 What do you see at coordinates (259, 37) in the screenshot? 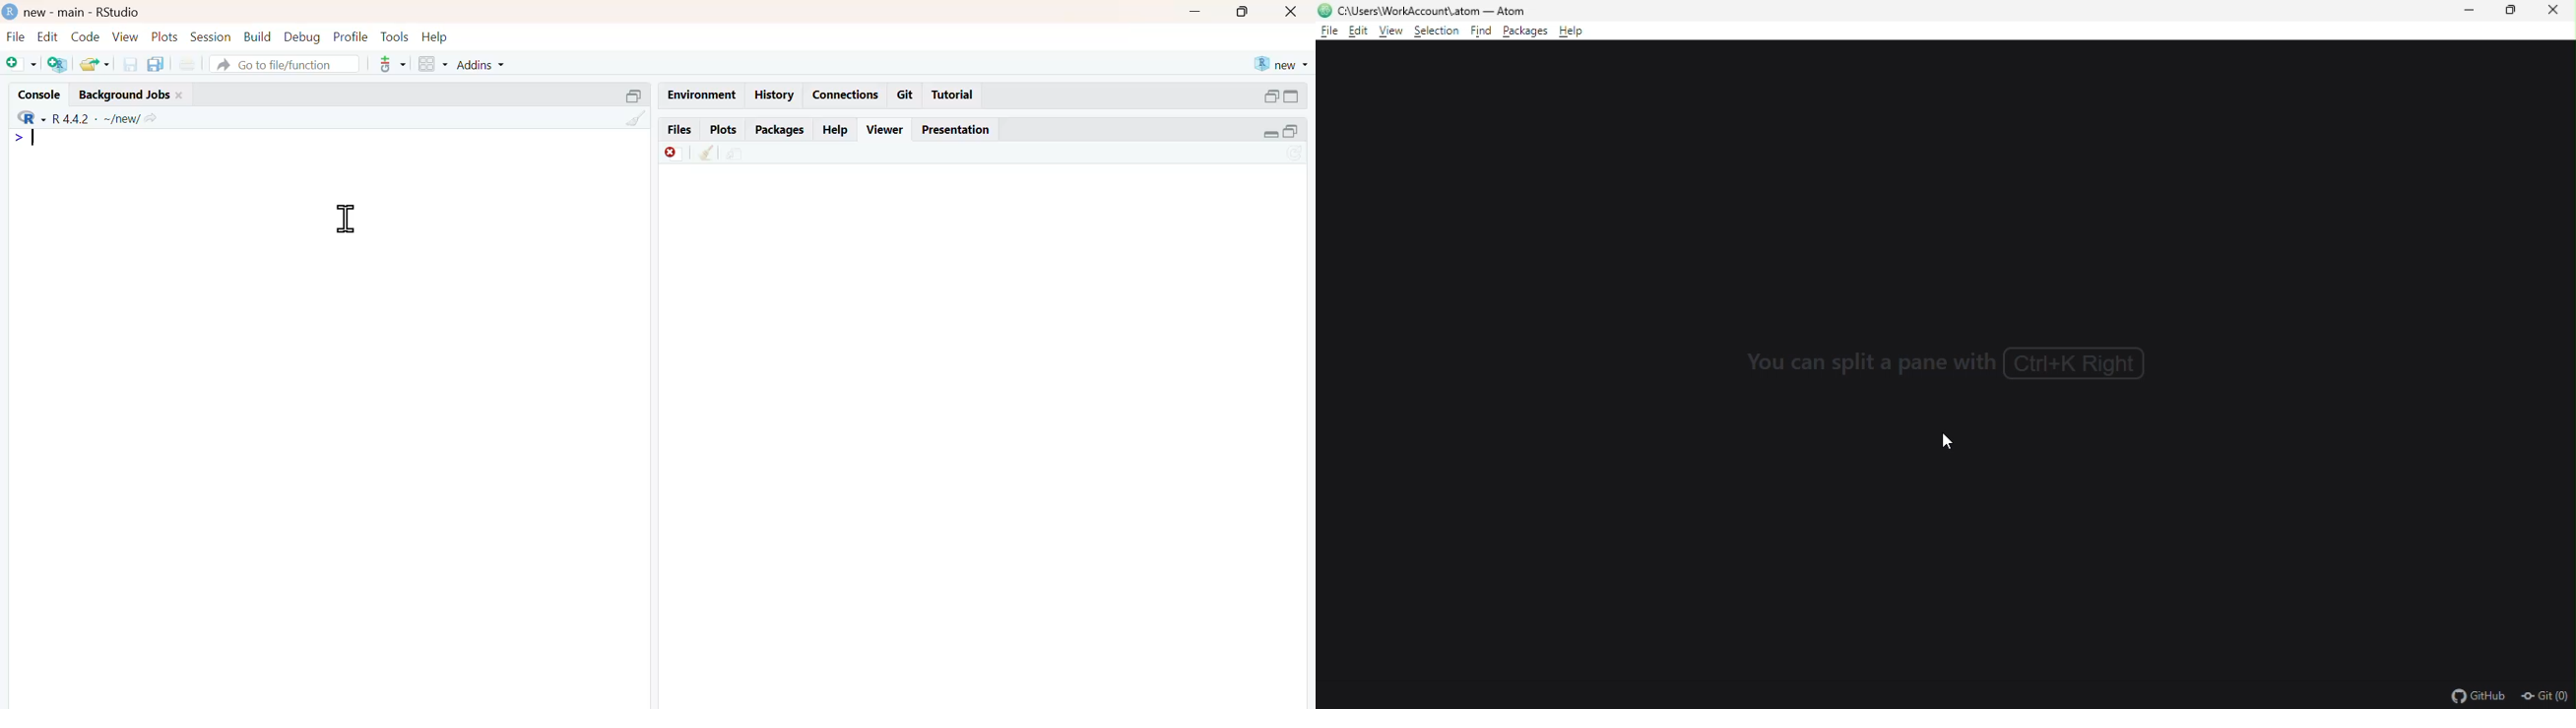
I see `build` at bounding box center [259, 37].